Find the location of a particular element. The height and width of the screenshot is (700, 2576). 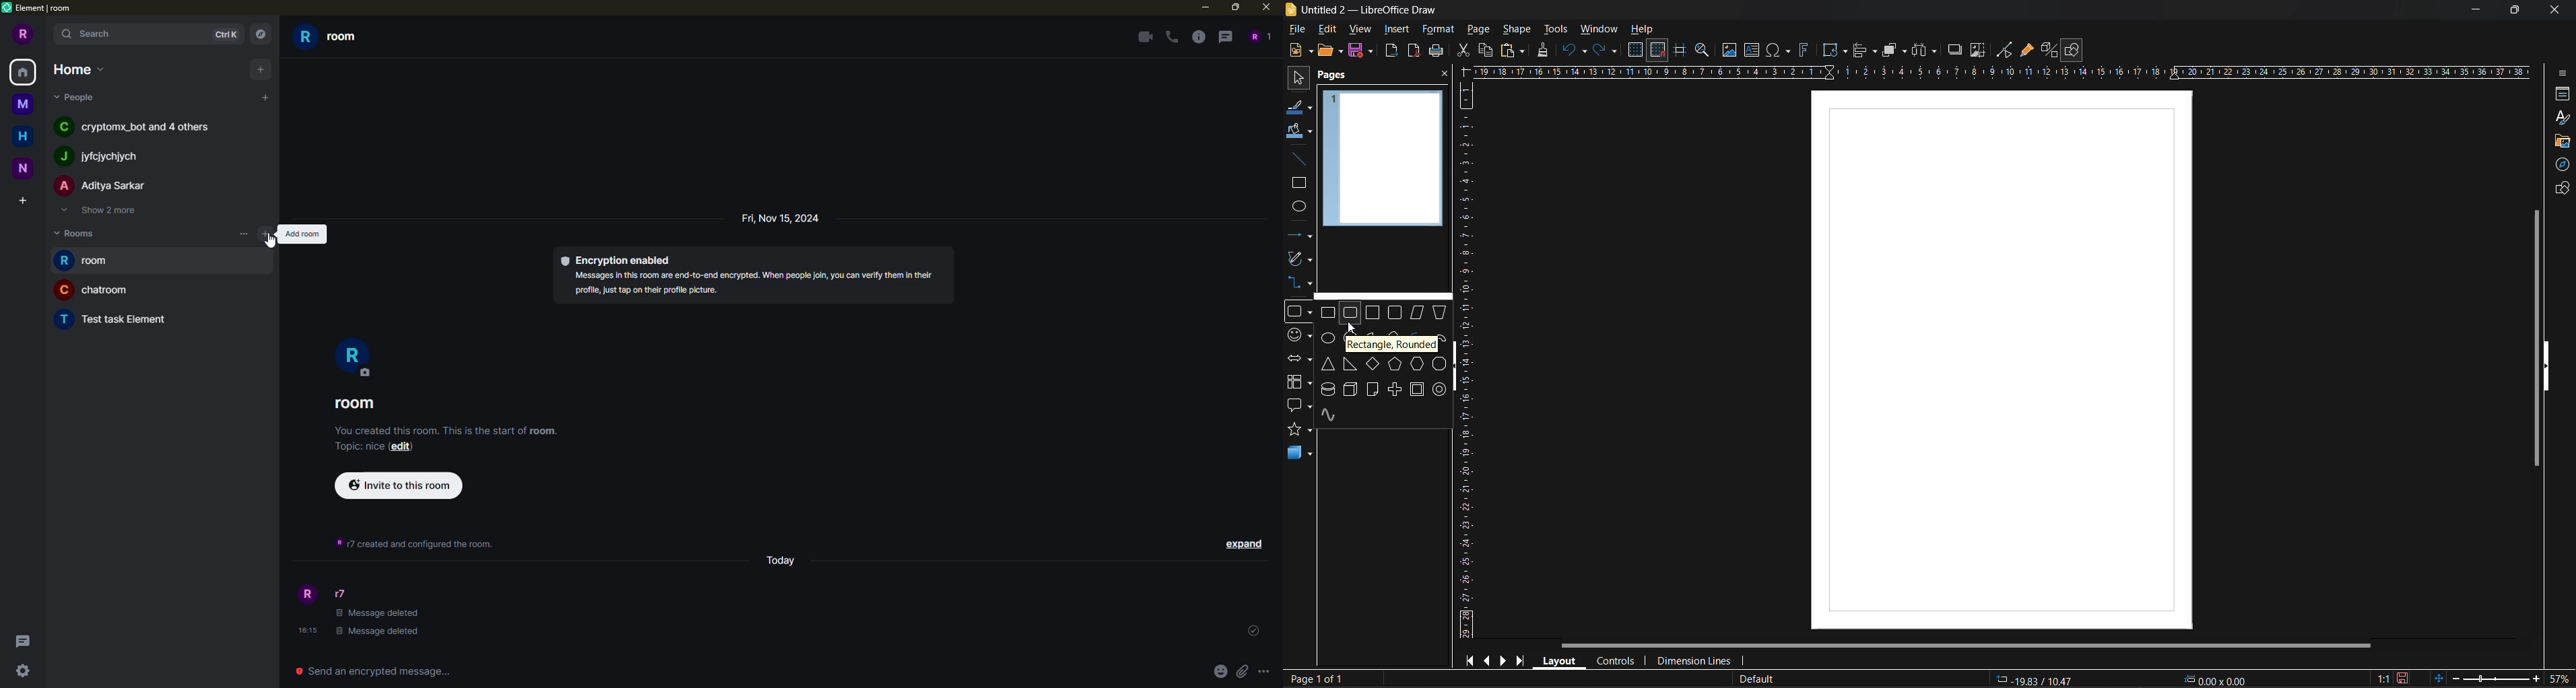

click to save is located at coordinates (2404, 679).